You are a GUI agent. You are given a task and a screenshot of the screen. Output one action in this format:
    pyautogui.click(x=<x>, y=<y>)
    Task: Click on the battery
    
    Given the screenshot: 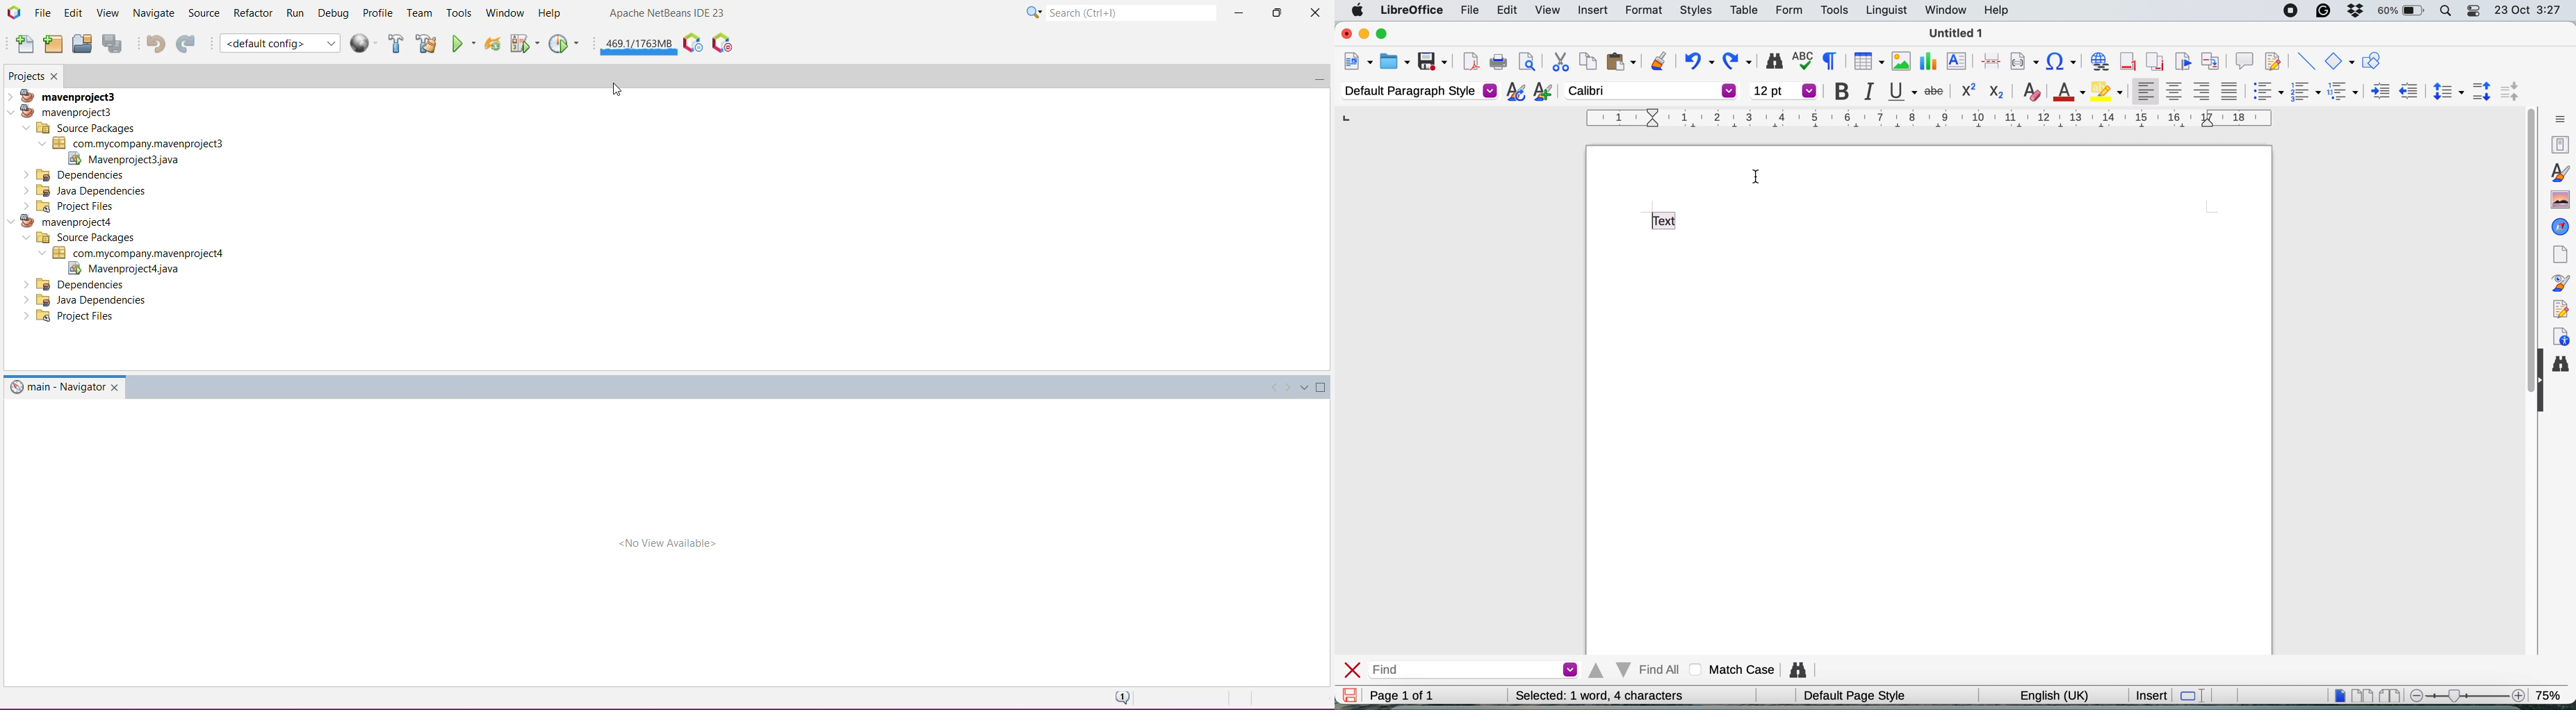 What is the action you would take?
    pyautogui.click(x=2401, y=12)
    